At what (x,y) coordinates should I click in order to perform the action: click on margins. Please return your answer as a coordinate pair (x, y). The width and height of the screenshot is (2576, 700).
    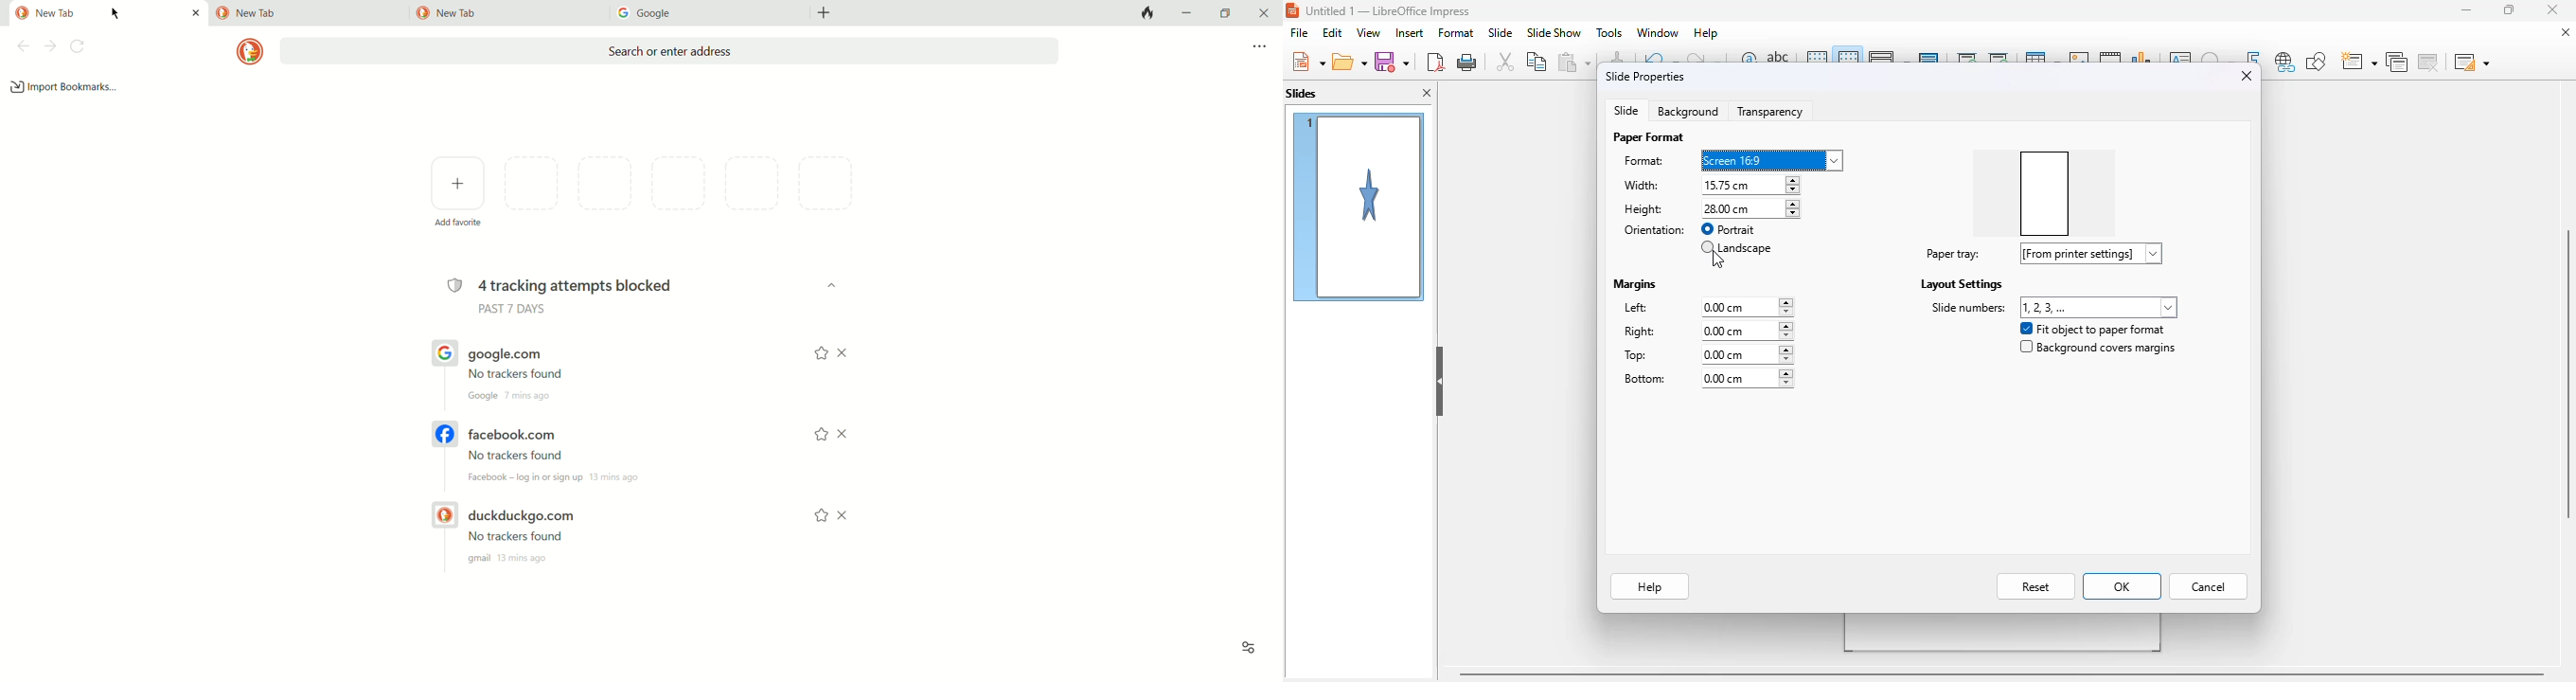
    Looking at the image, I should click on (1636, 284).